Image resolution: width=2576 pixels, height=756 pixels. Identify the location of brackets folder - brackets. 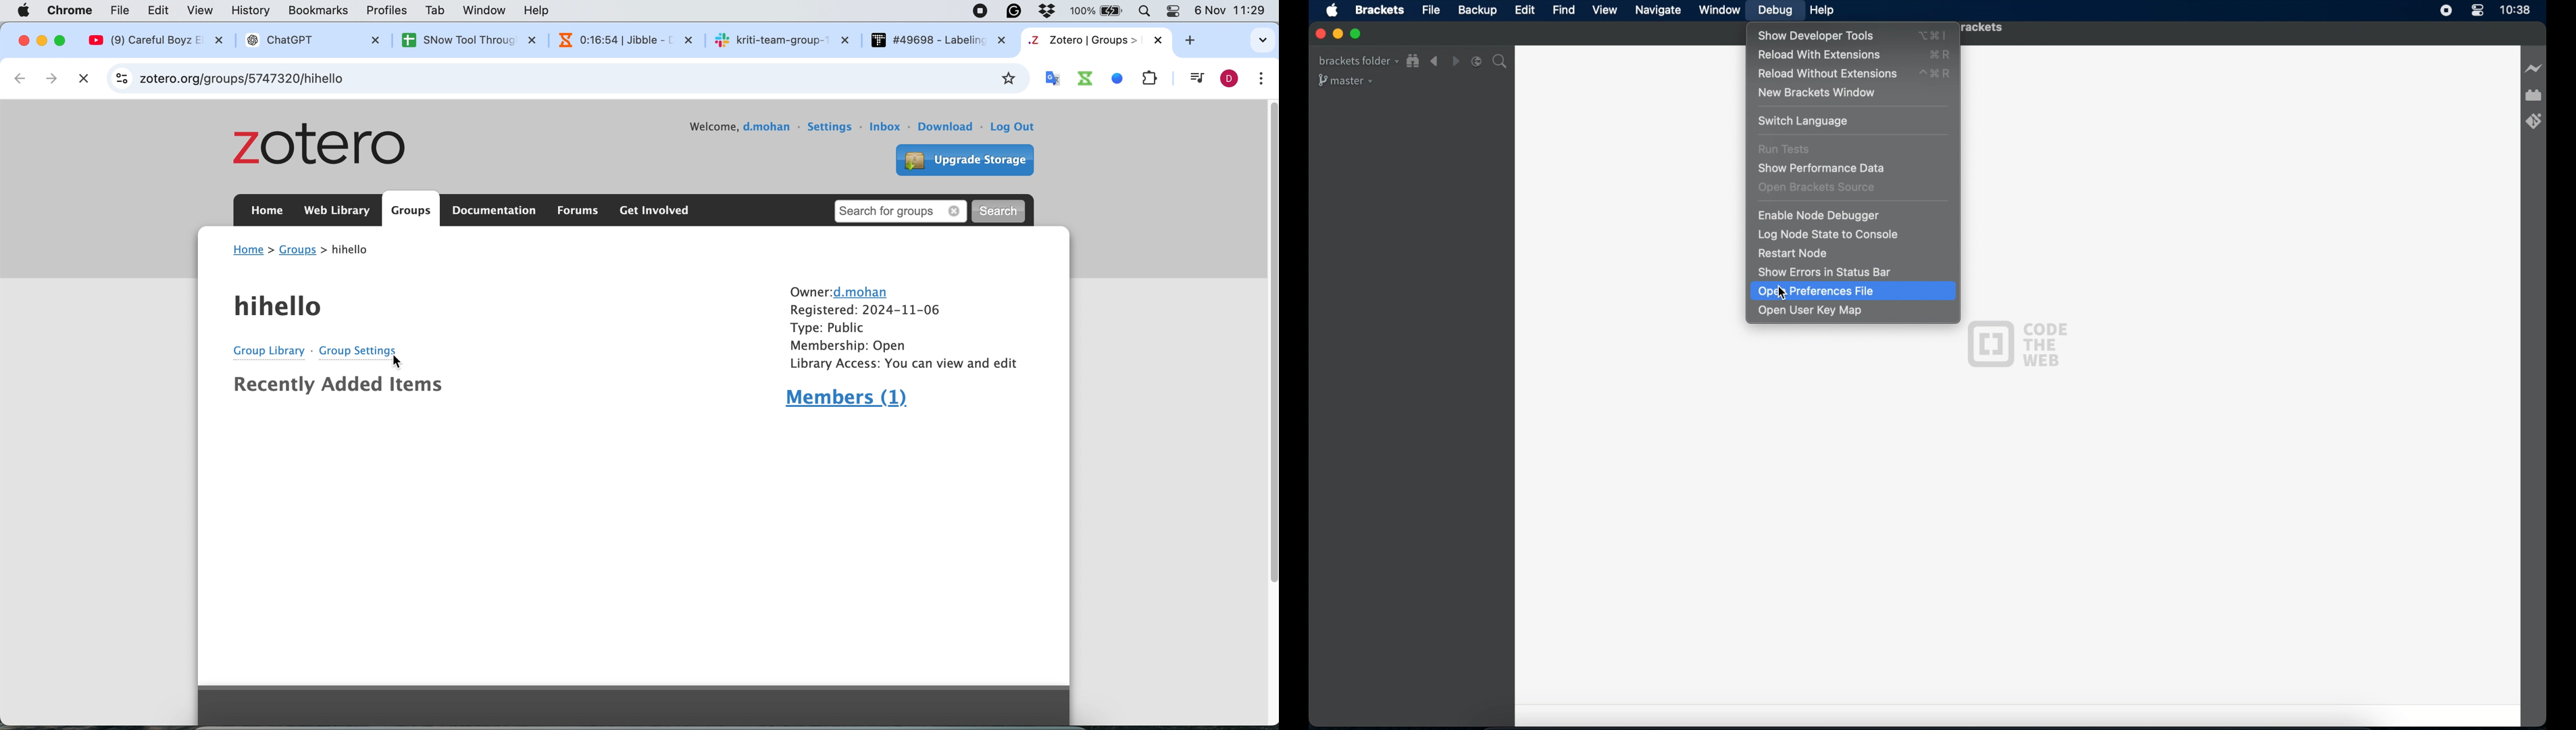
(1986, 27).